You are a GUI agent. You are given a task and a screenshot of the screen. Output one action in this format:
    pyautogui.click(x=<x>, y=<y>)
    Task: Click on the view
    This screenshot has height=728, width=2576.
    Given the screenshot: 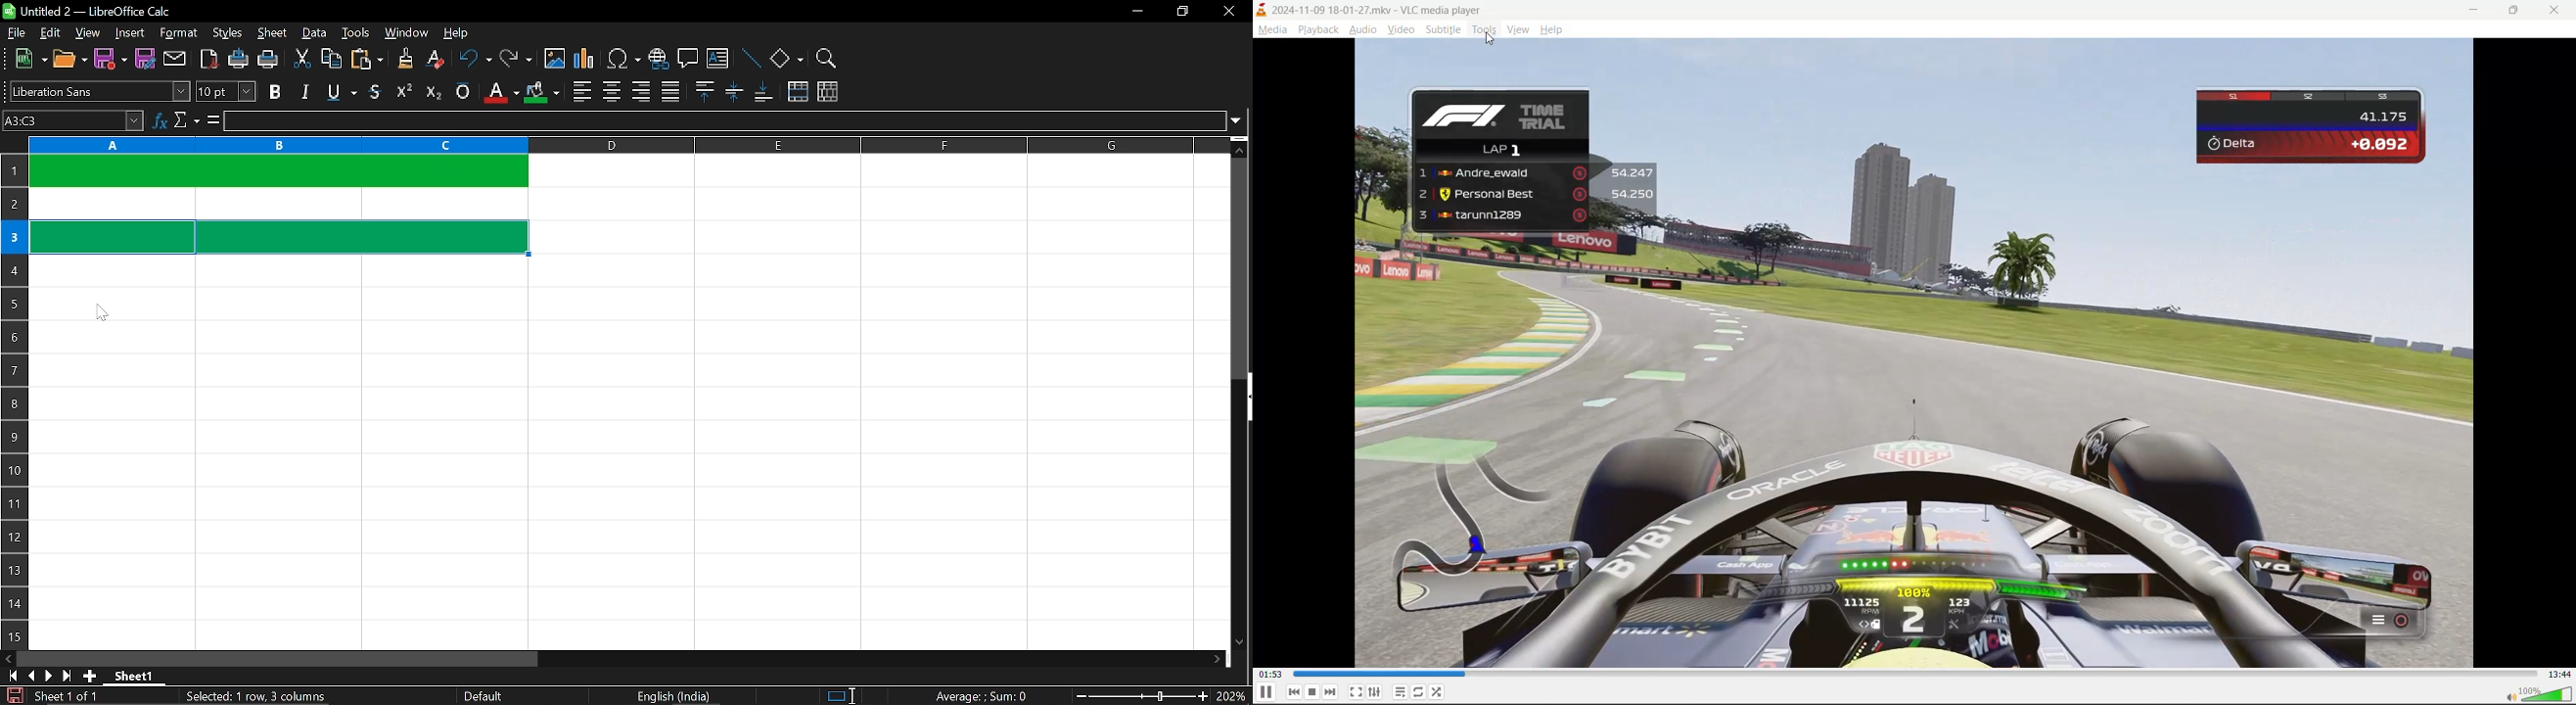 What is the action you would take?
    pyautogui.click(x=1520, y=31)
    